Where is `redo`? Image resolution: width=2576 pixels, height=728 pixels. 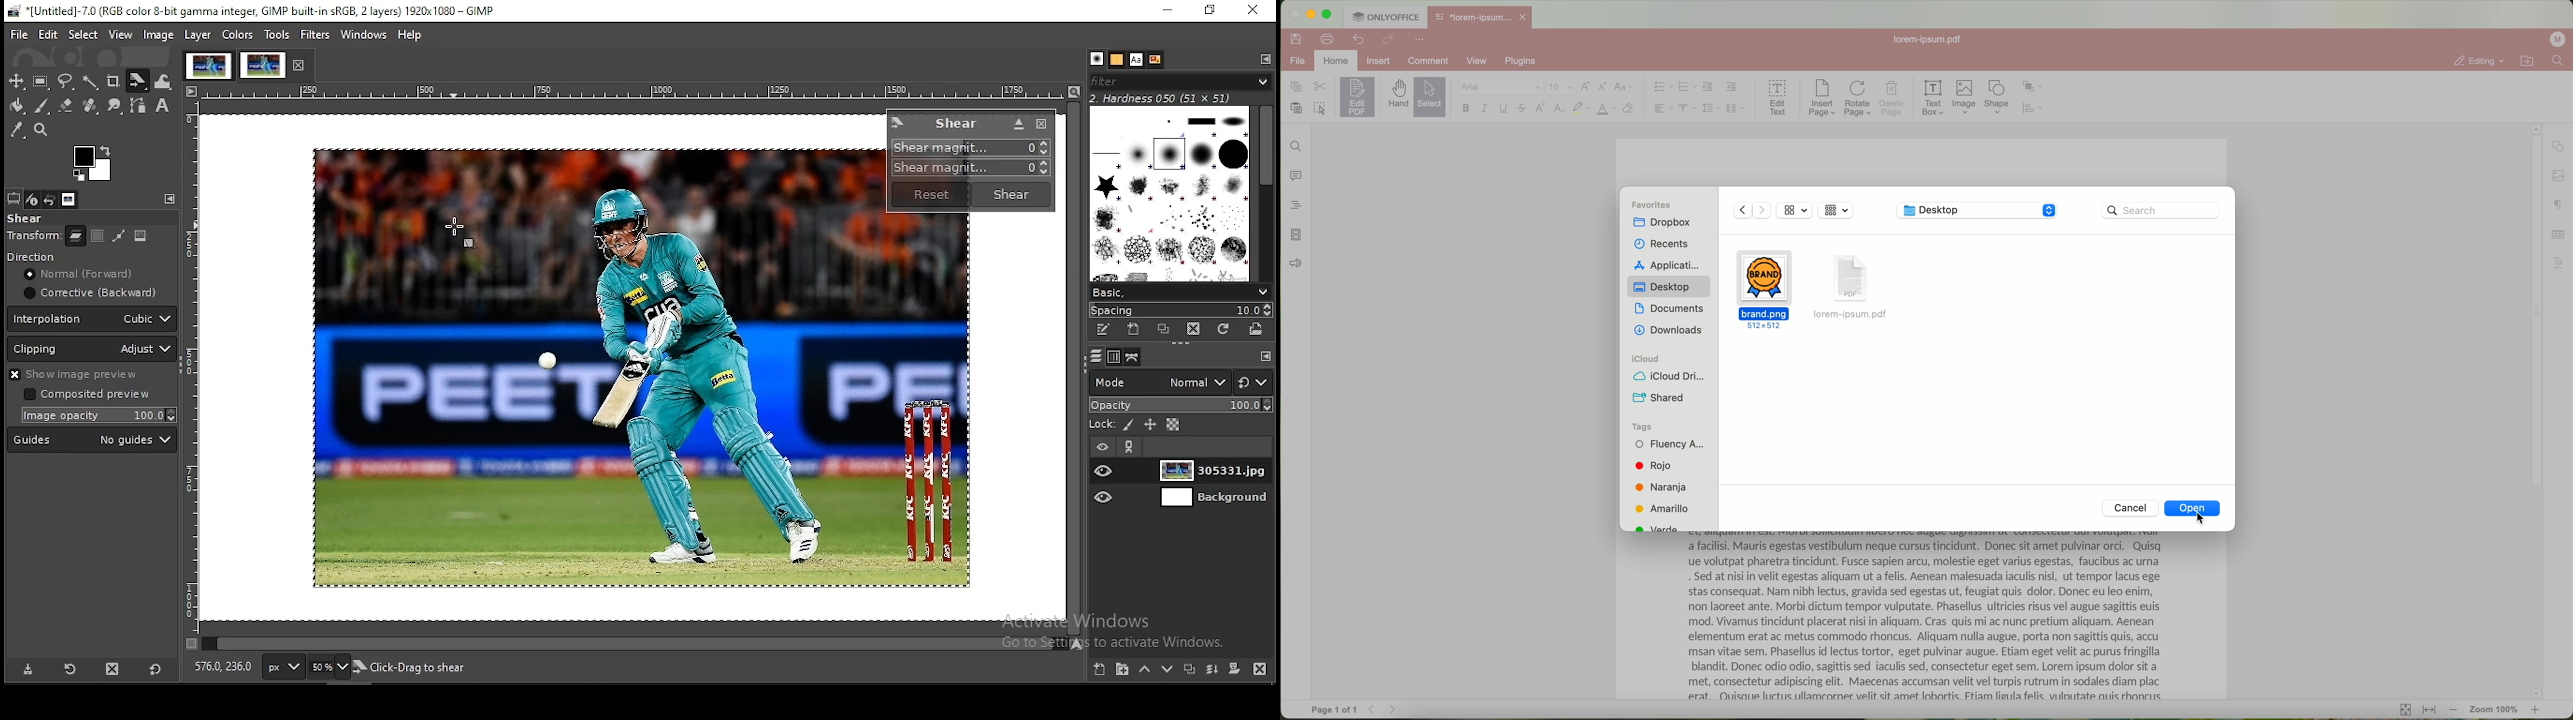
redo is located at coordinates (1388, 40).